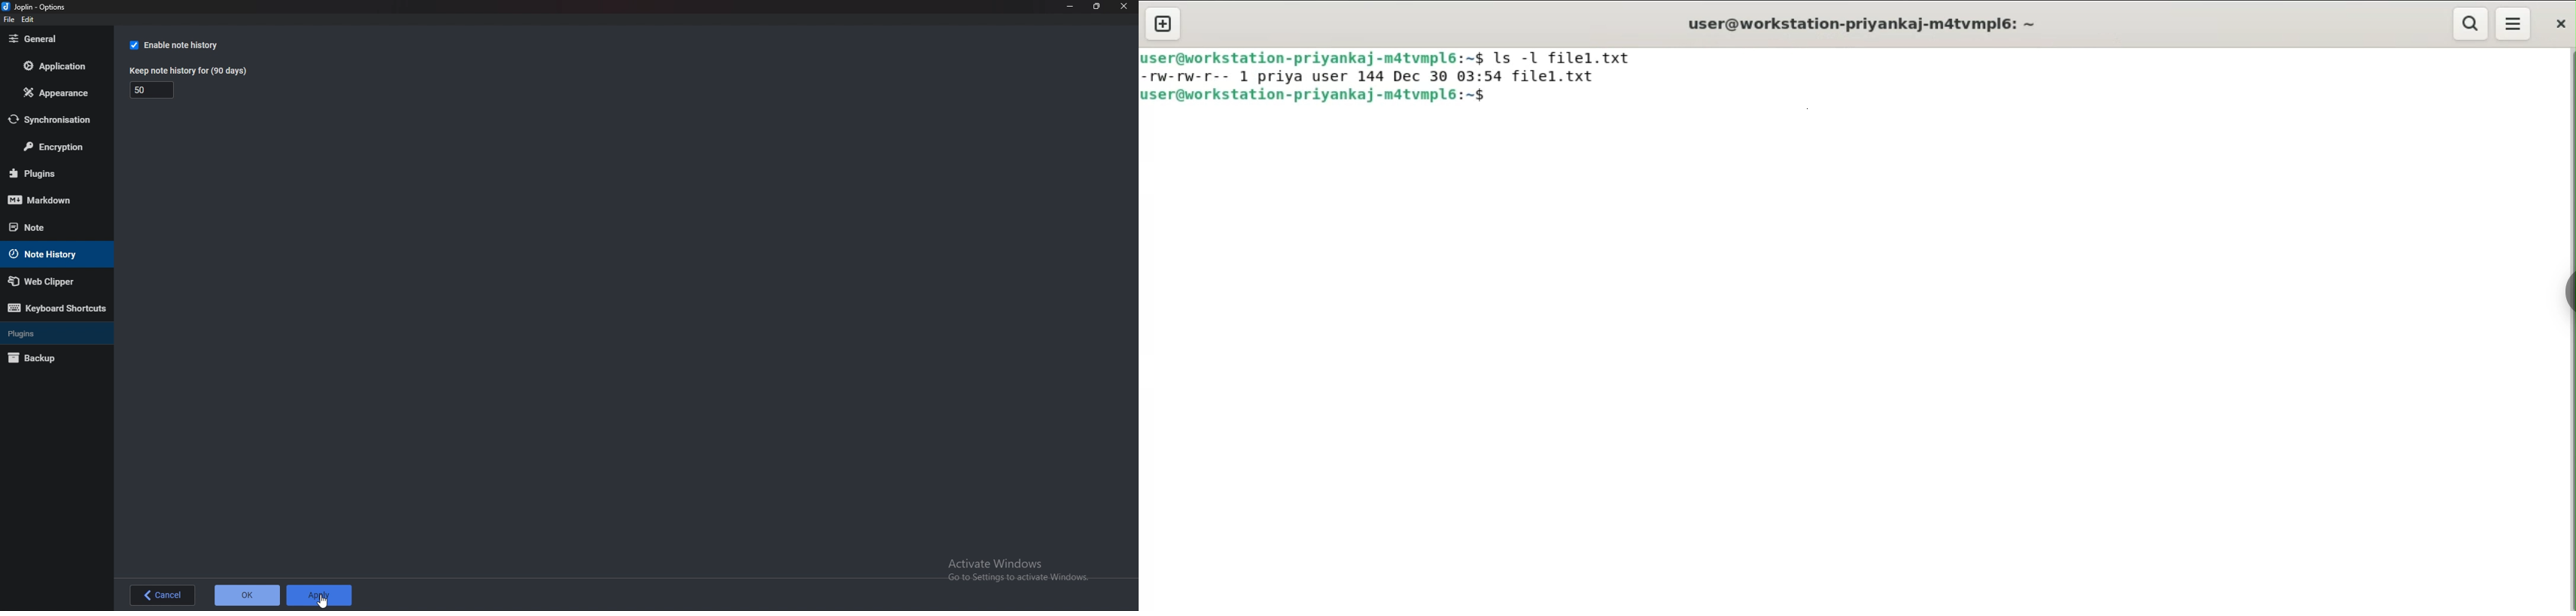 This screenshot has height=616, width=2576. Describe the element at coordinates (47, 359) in the screenshot. I see `Back up` at that location.